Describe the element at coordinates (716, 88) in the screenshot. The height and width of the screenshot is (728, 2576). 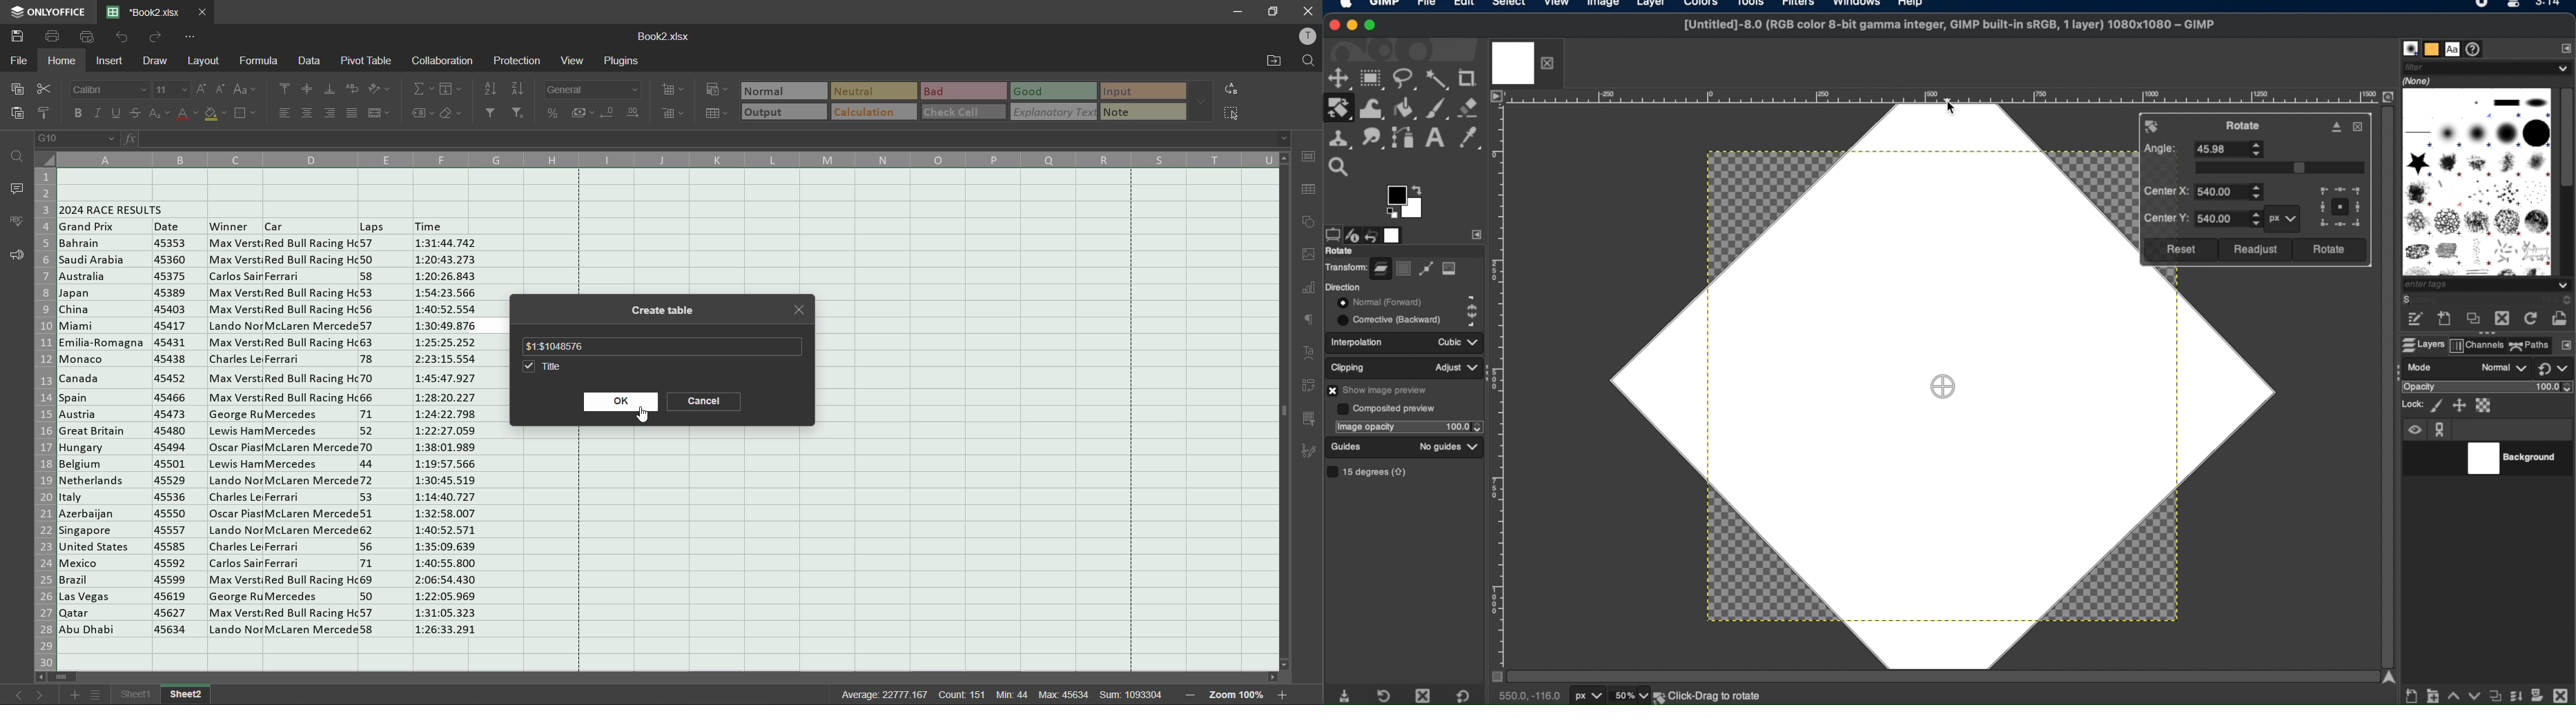
I see `conditional formatting` at that location.